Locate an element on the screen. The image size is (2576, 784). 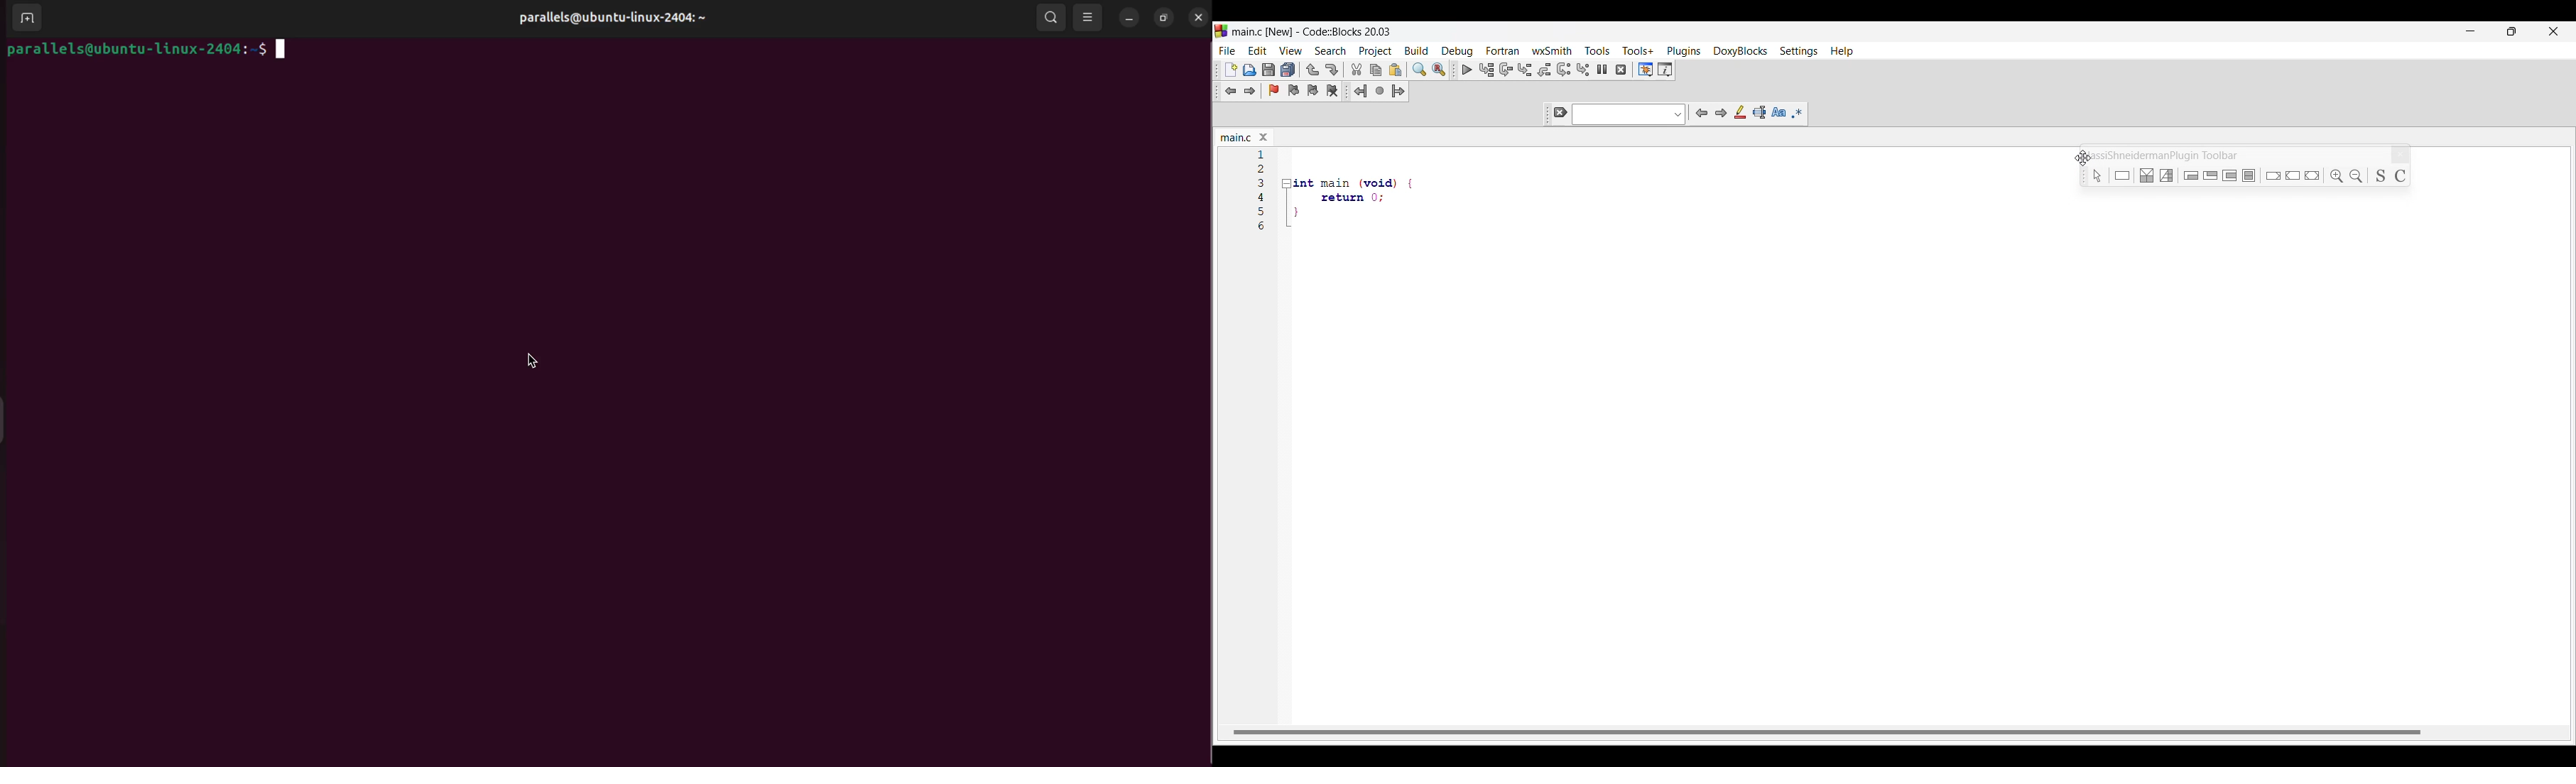
wxSmith menu is located at coordinates (1552, 50).